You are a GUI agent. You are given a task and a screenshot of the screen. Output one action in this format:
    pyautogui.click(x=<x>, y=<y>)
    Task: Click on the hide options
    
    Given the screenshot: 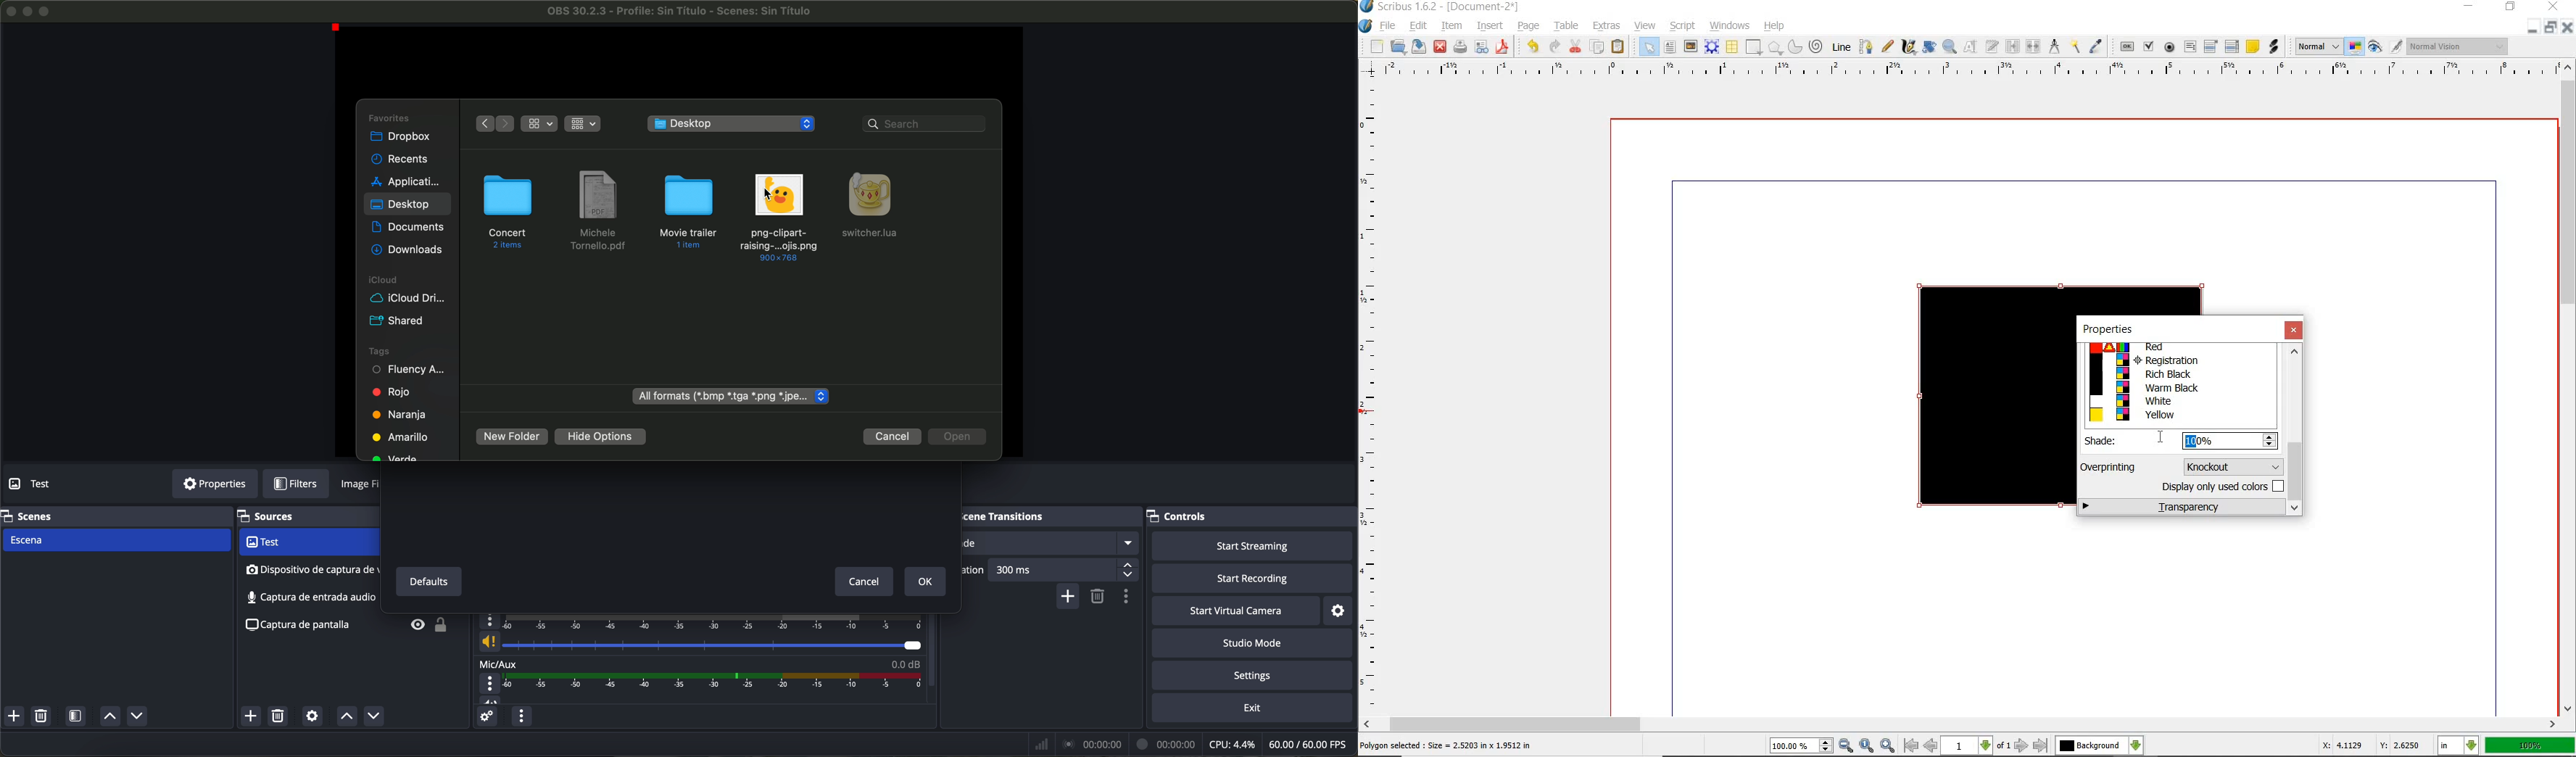 What is the action you would take?
    pyautogui.click(x=600, y=437)
    